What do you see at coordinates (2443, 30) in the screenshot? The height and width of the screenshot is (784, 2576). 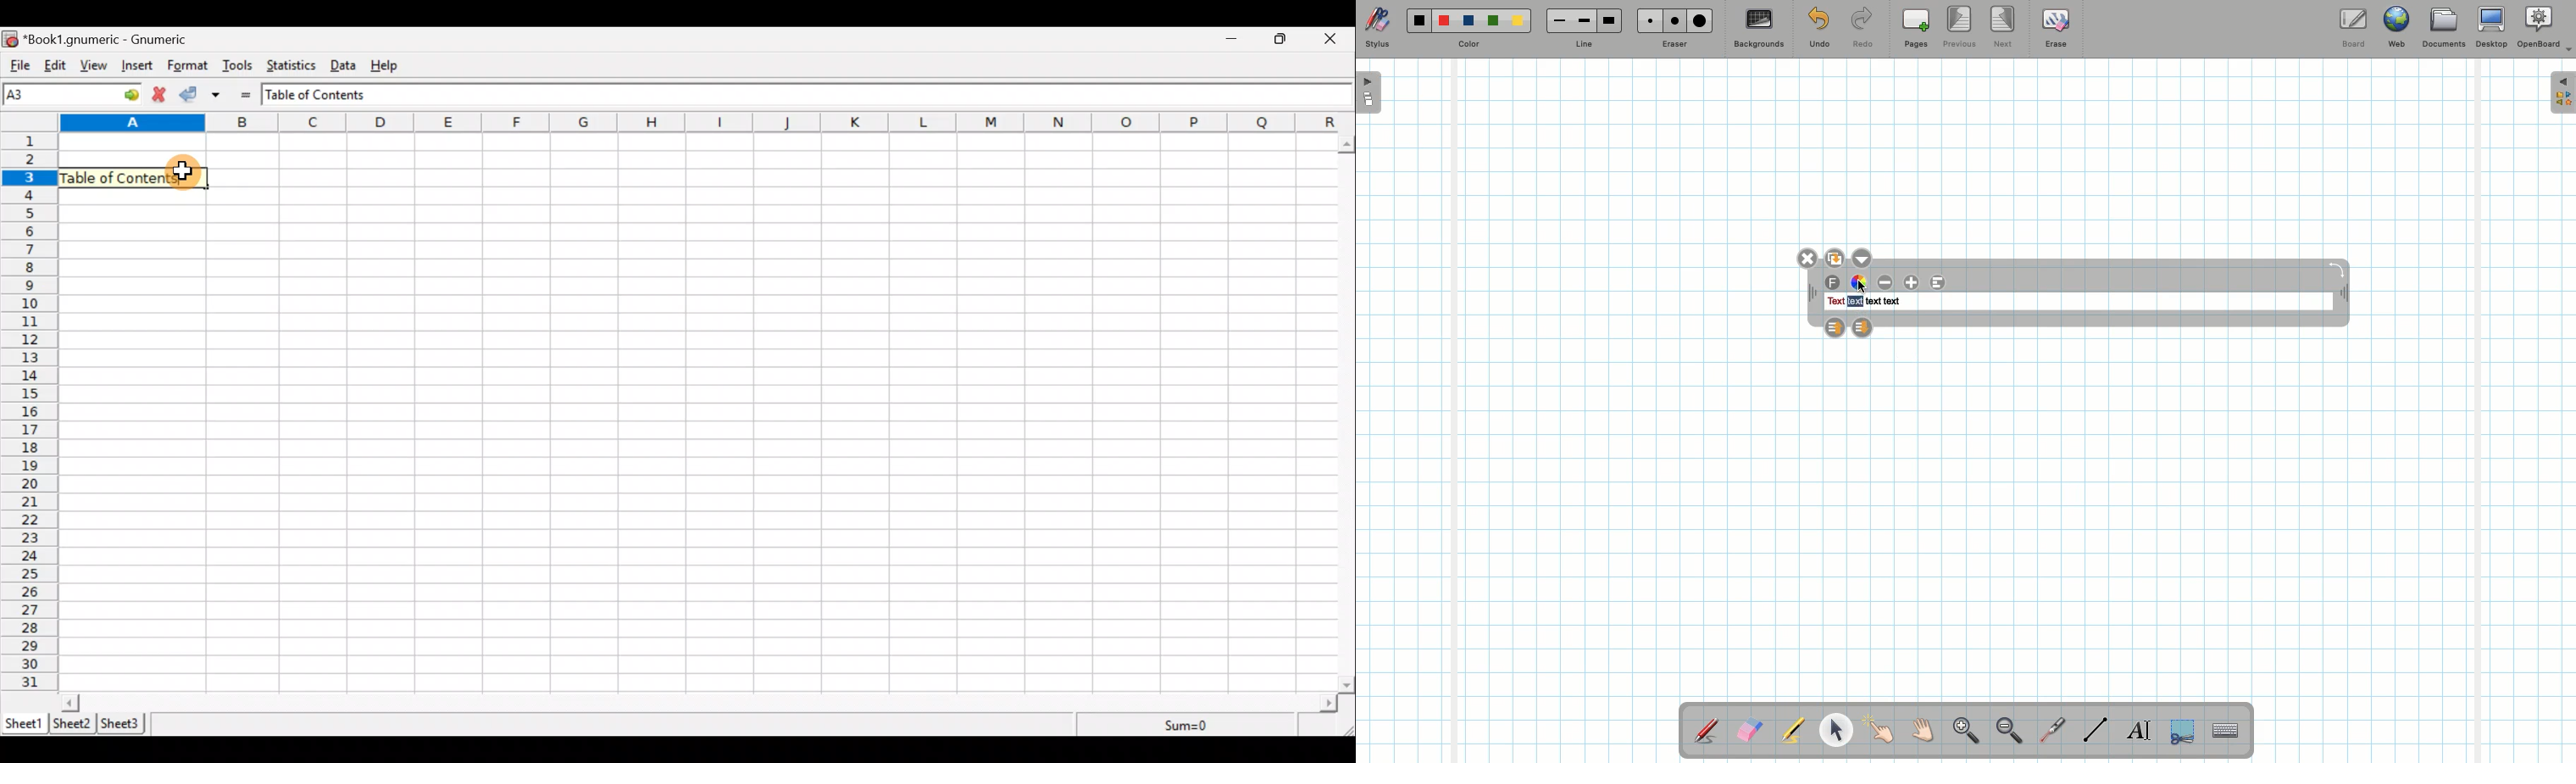 I see `Documents` at bounding box center [2443, 30].